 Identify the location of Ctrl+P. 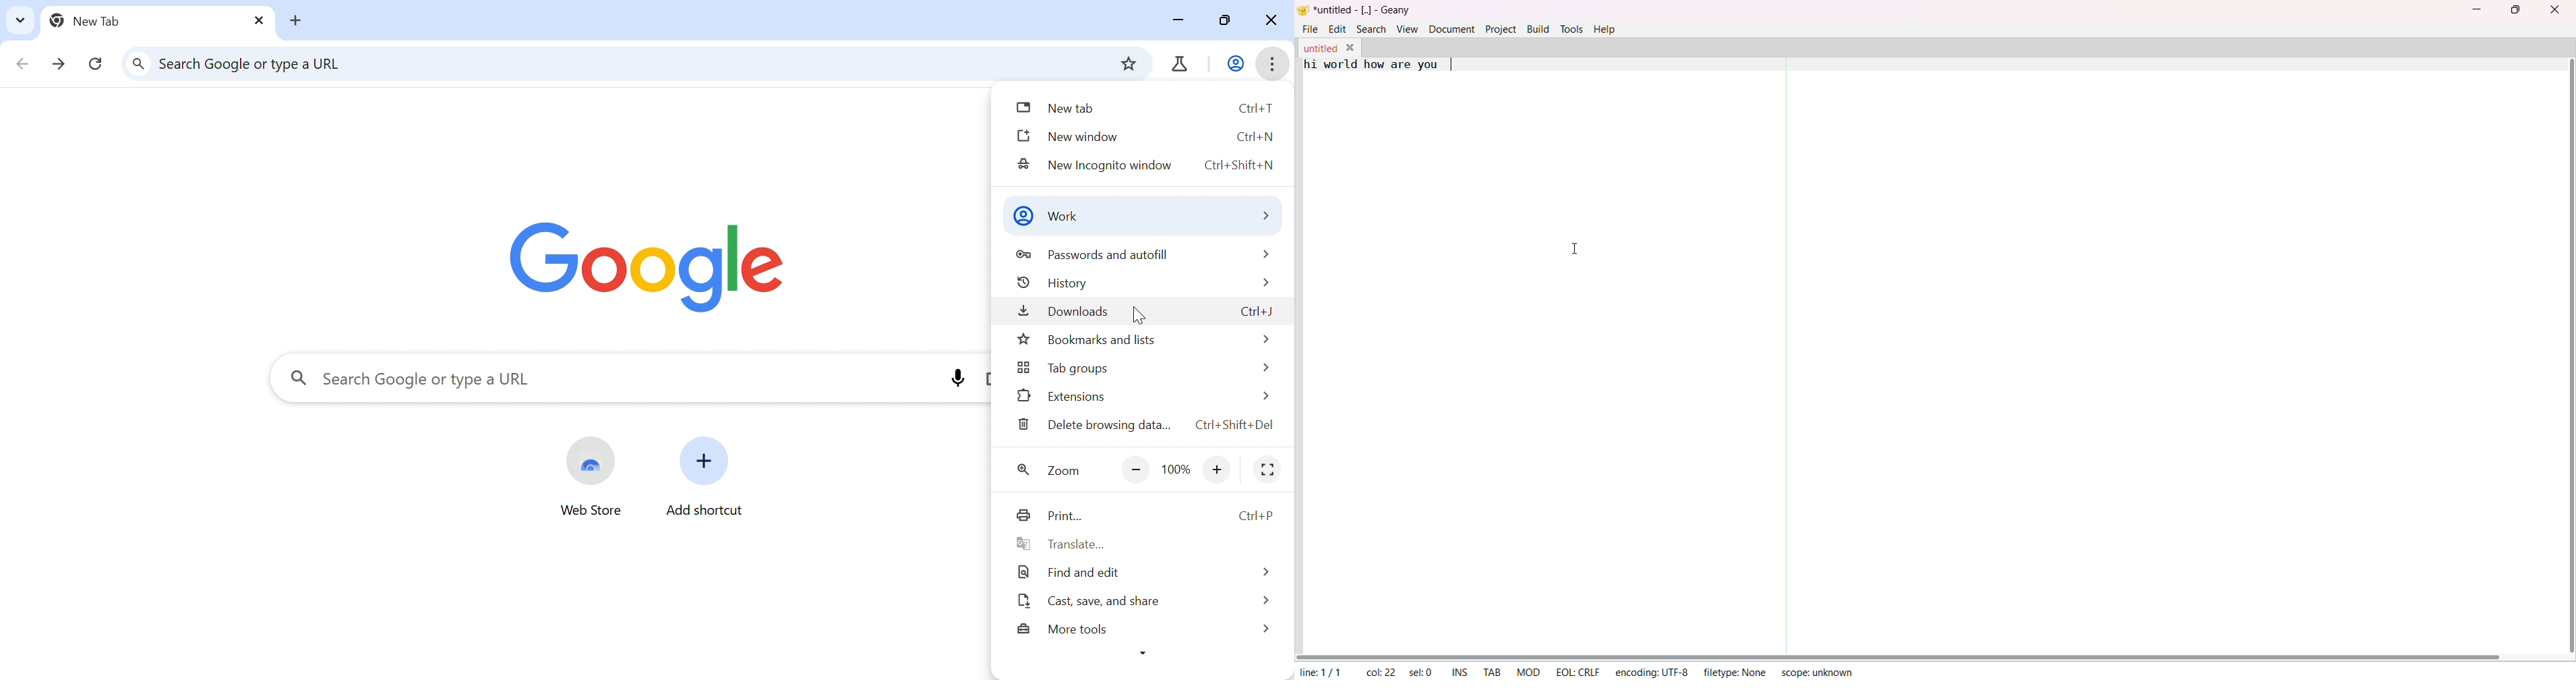
(1261, 515).